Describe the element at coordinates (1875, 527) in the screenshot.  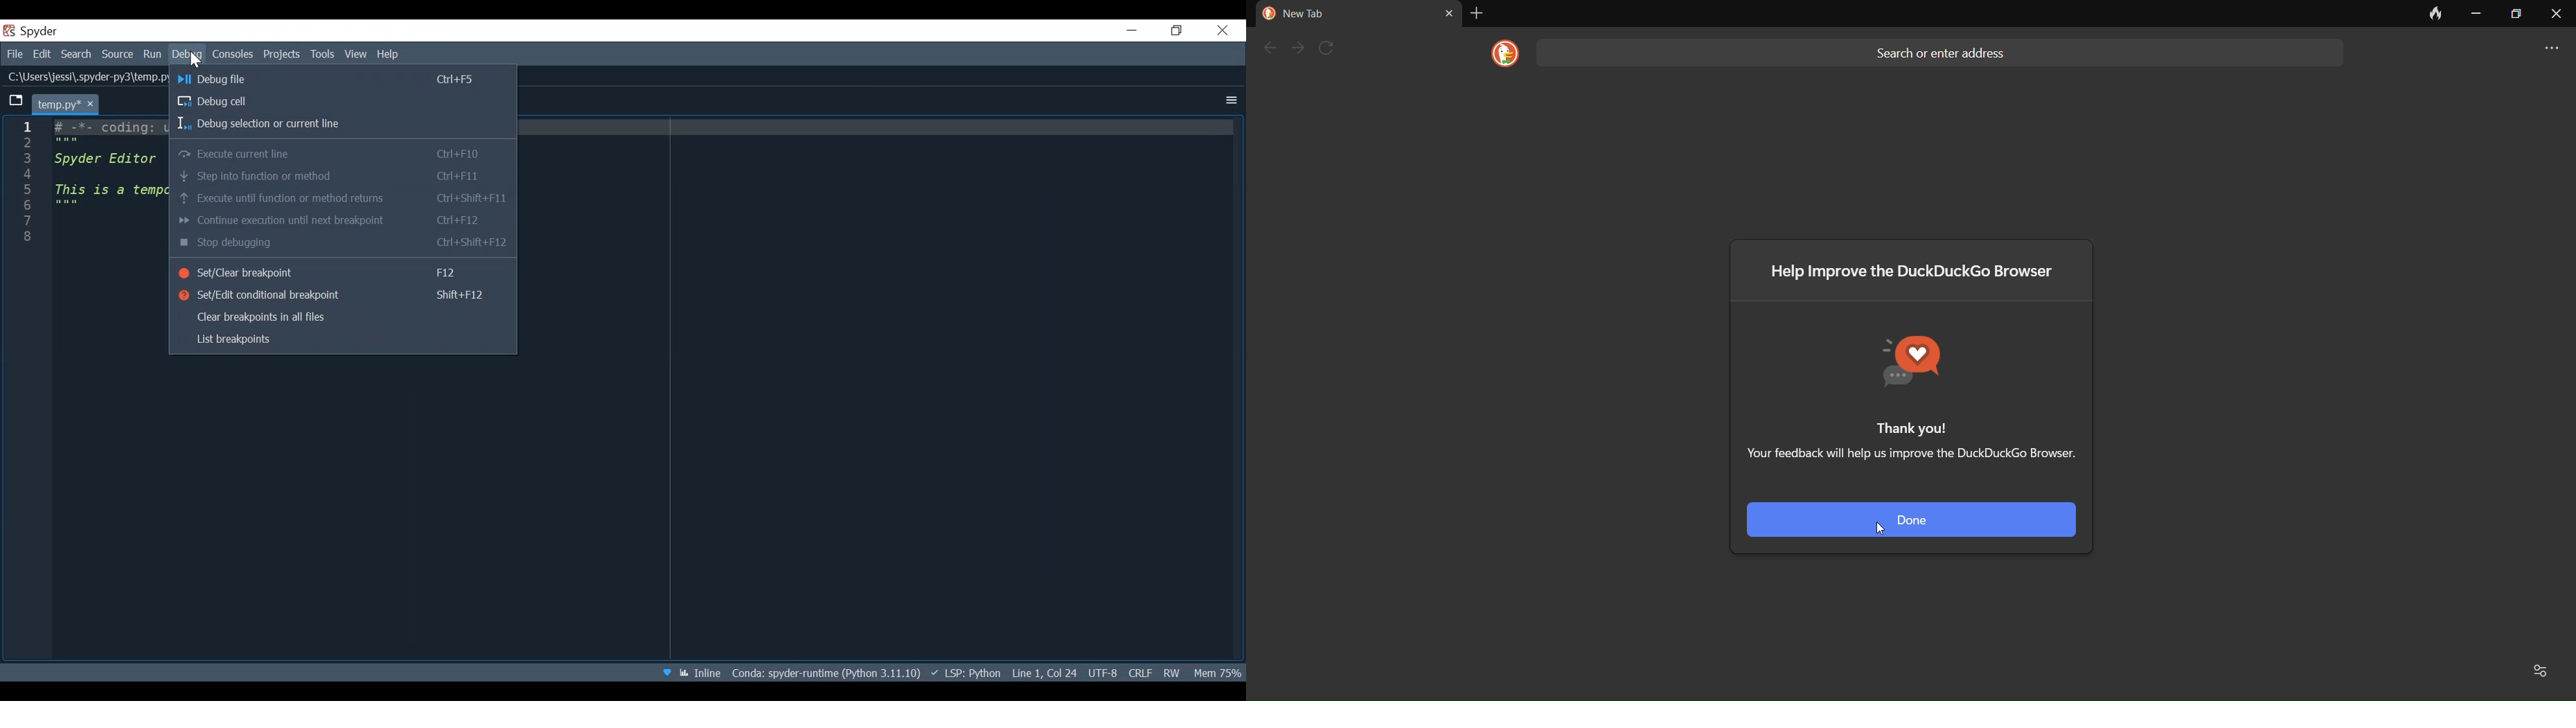
I see `cursor` at that location.